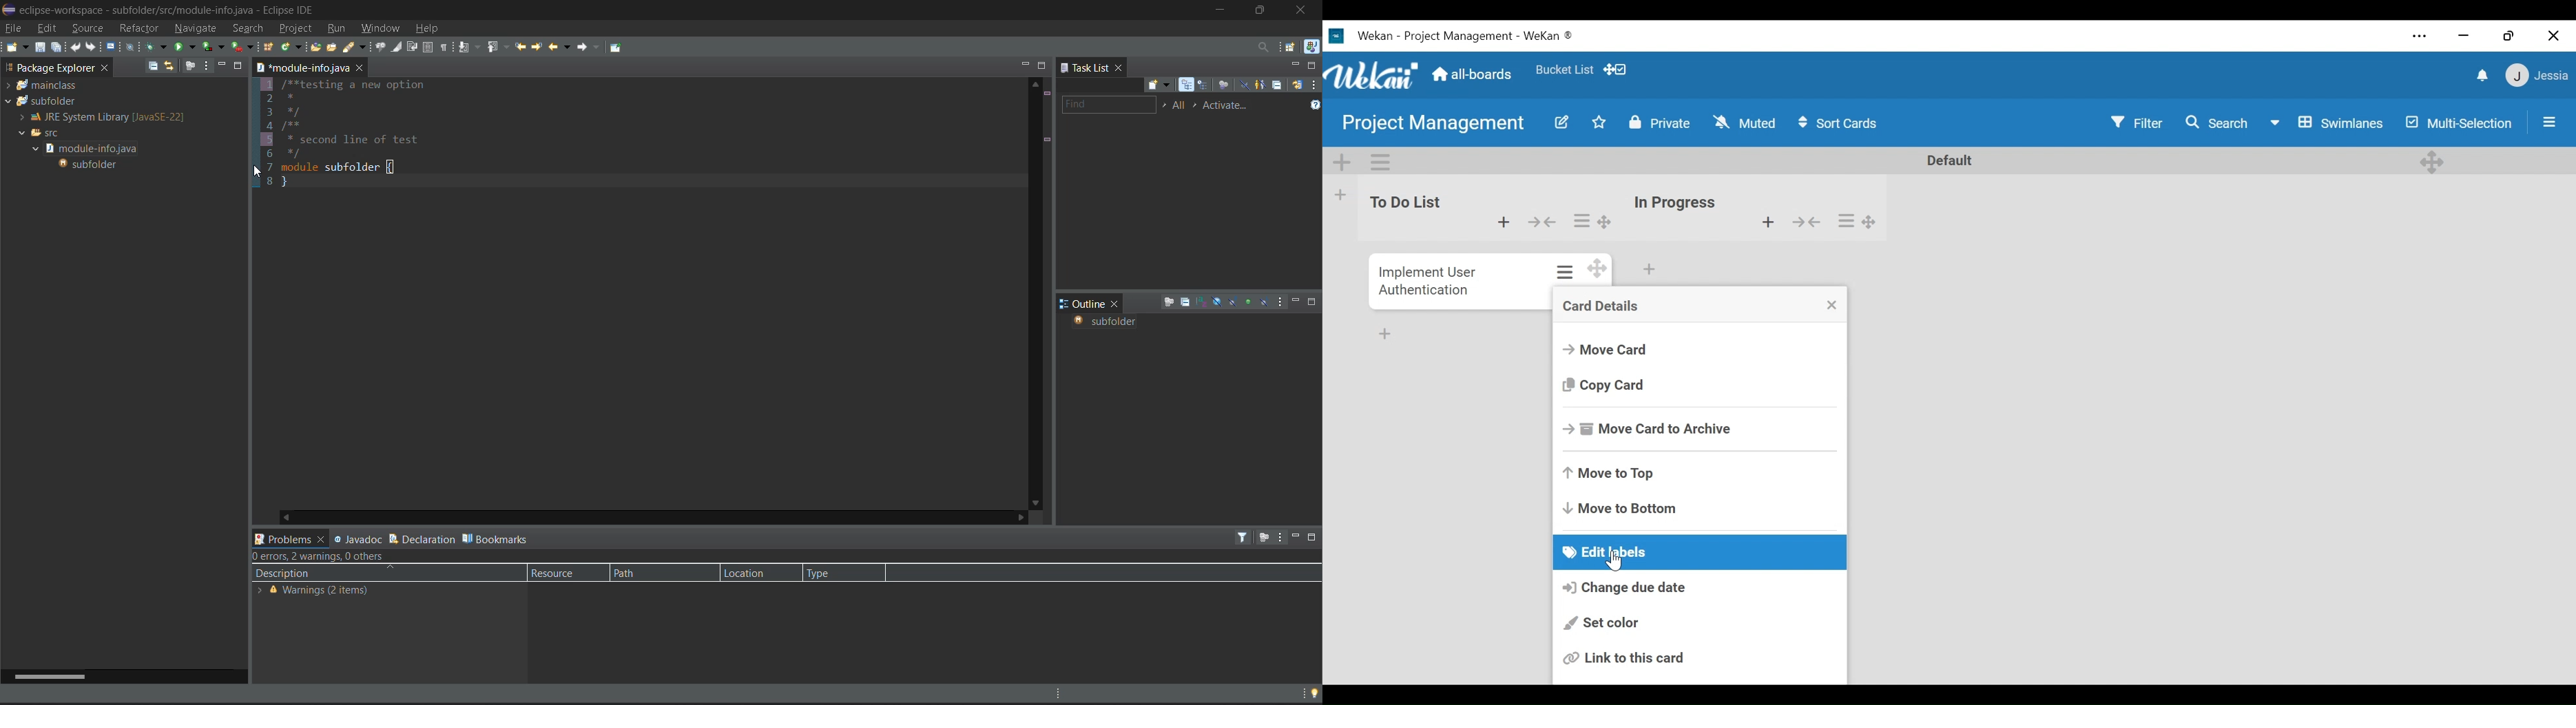 This screenshot has height=728, width=2576. What do you see at coordinates (1581, 222) in the screenshot?
I see `list actions` at bounding box center [1581, 222].